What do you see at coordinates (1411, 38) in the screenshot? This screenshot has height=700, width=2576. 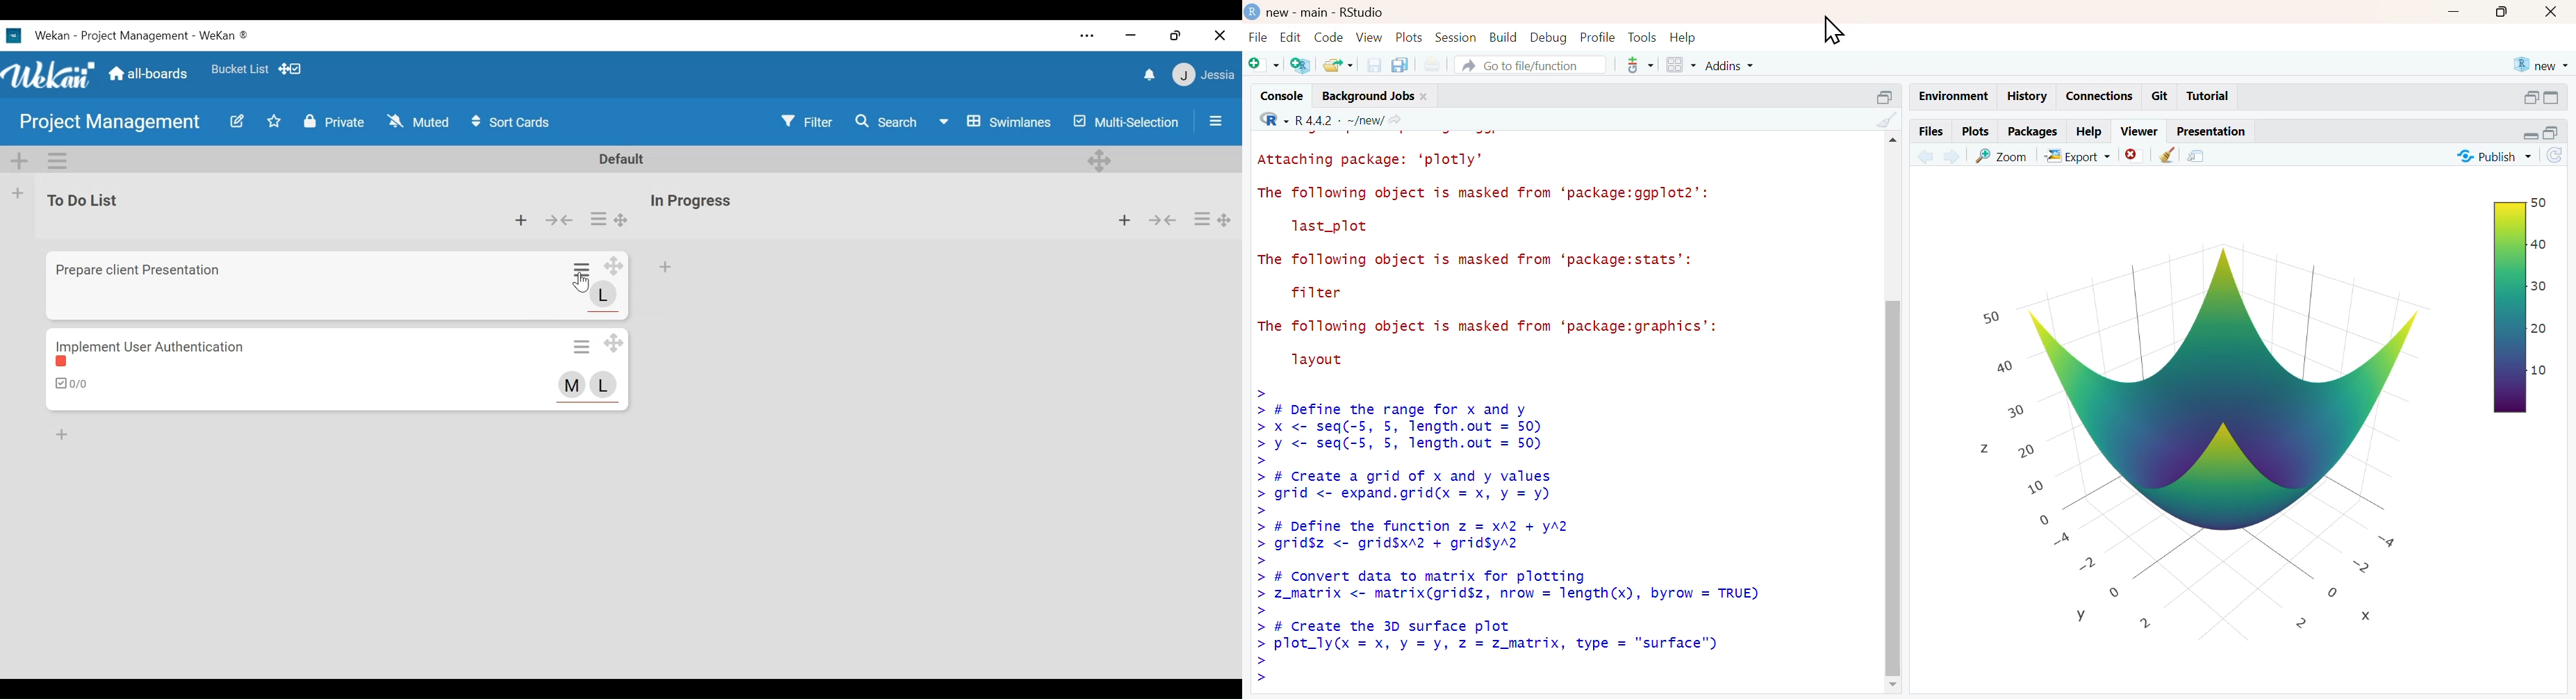 I see `plots` at bounding box center [1411, 38].